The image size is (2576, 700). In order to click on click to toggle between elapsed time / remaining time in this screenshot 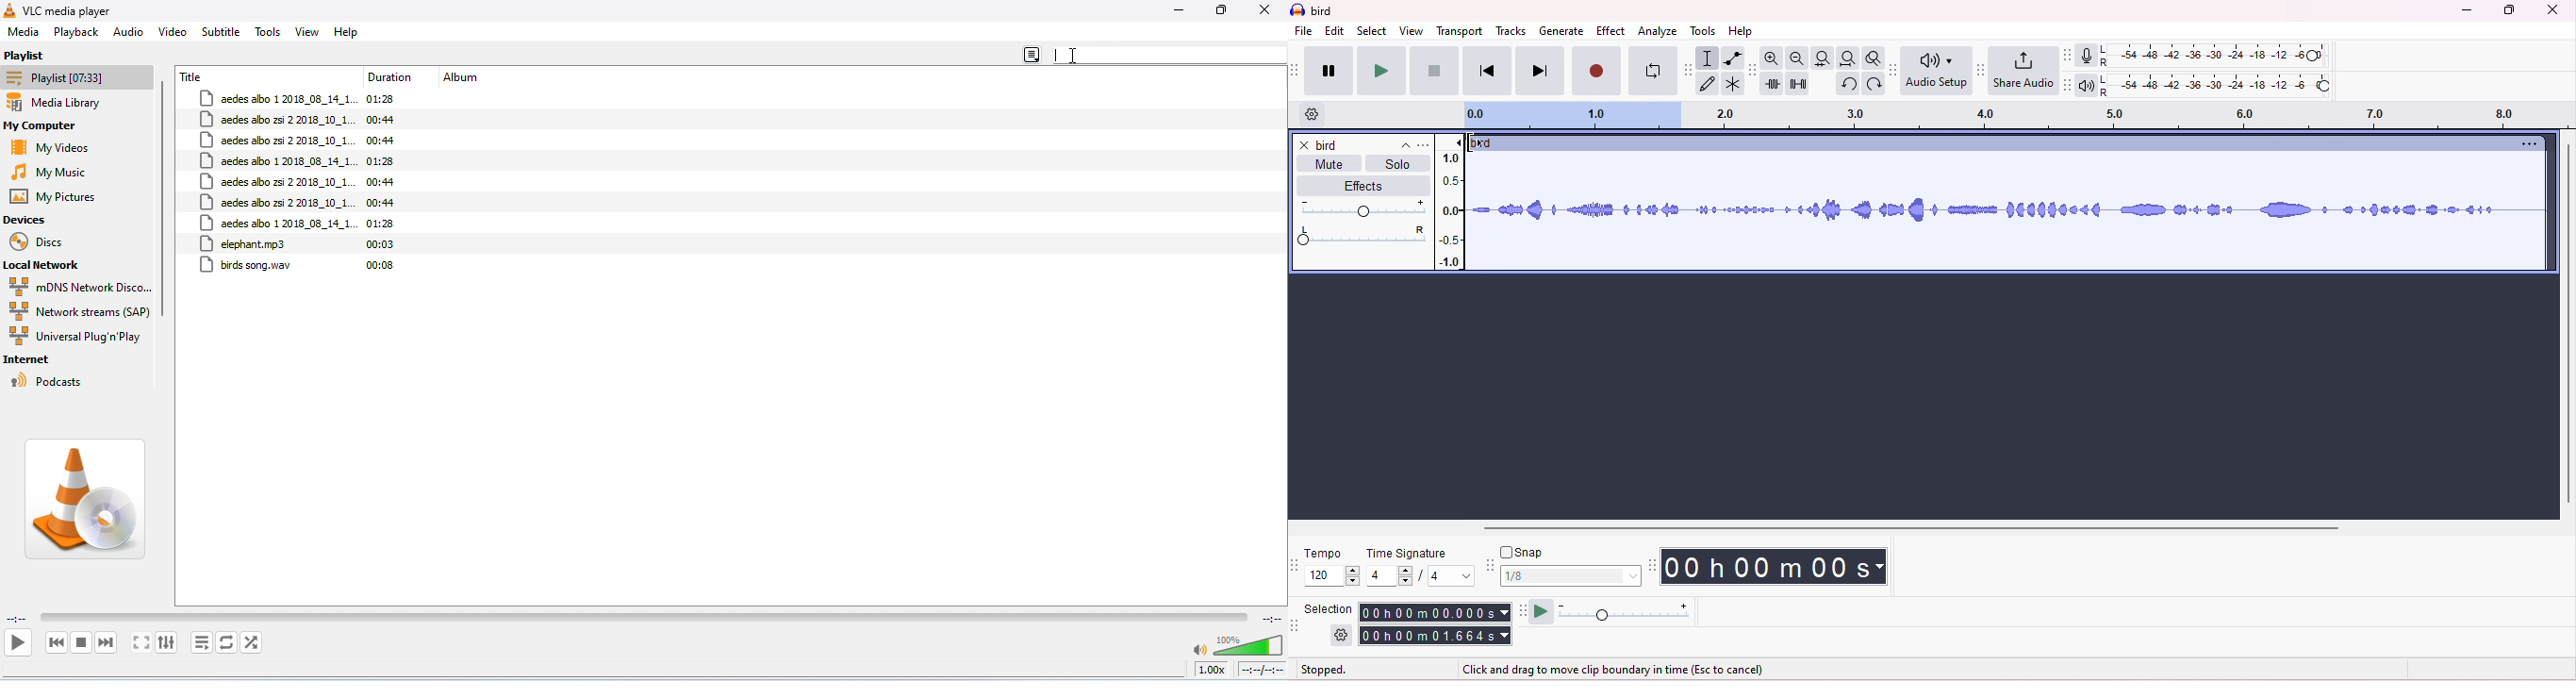, I will do `click(1261, 670)`.